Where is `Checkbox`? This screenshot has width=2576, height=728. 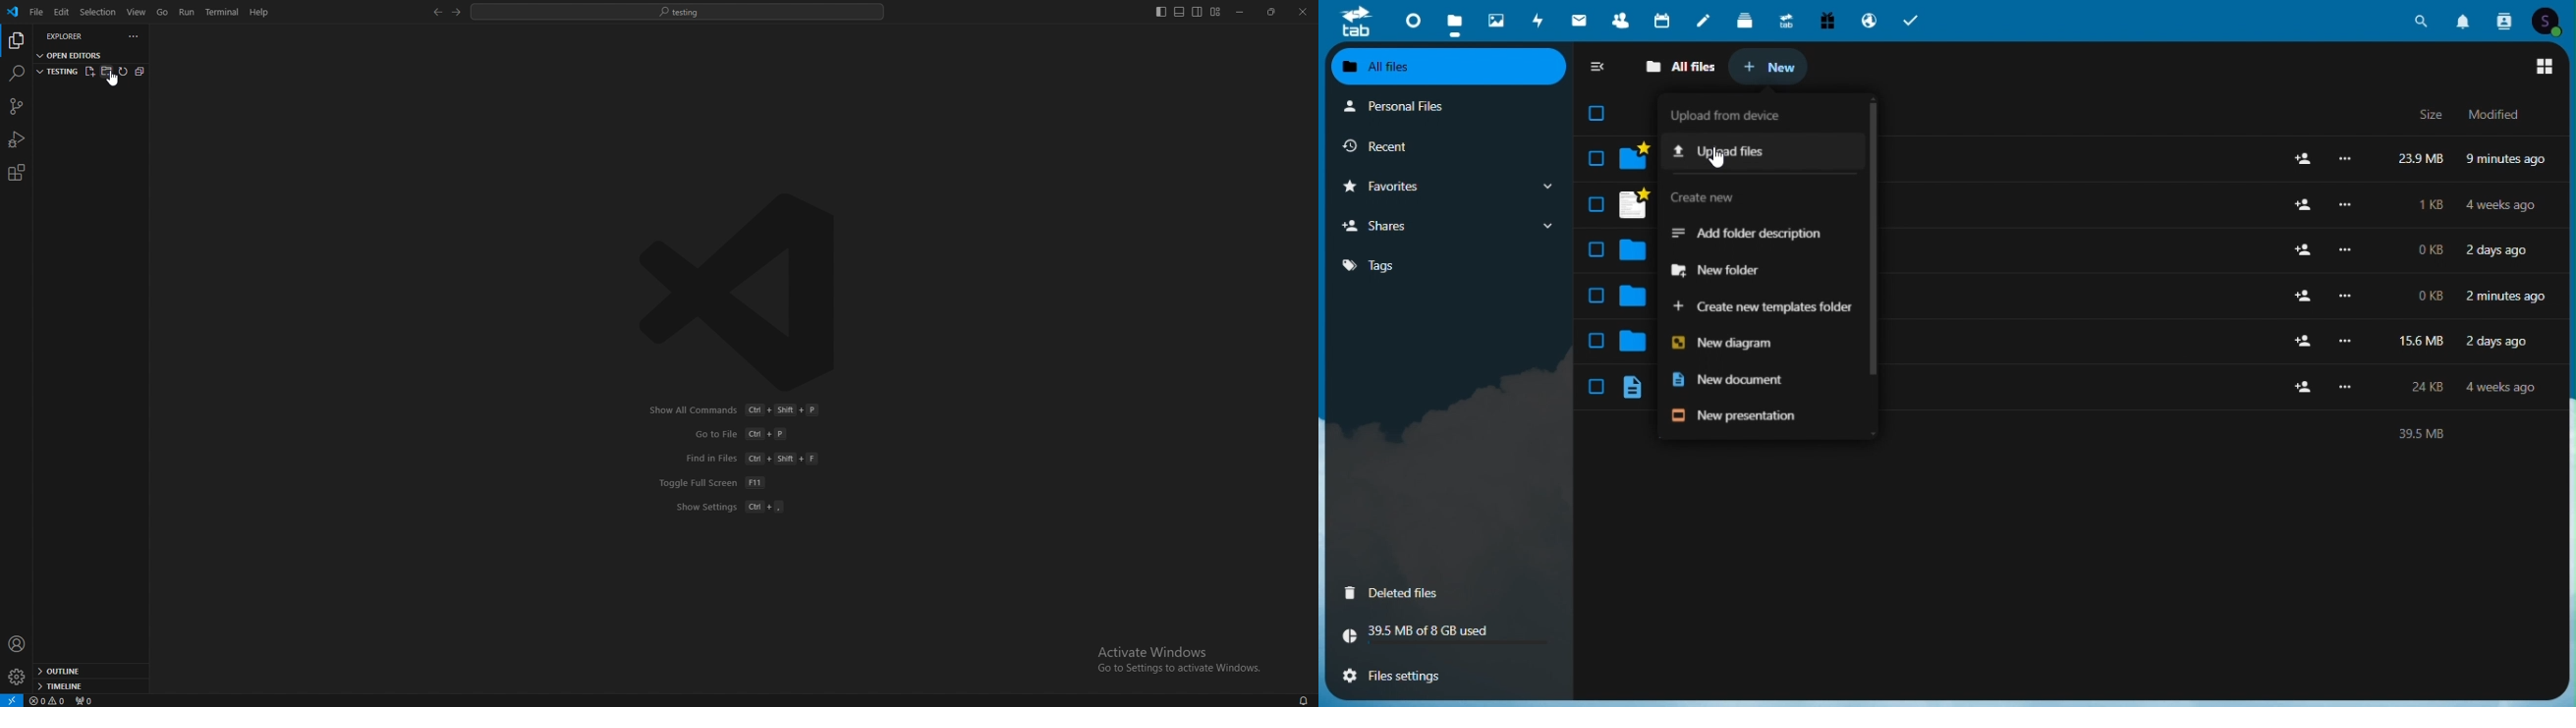 Checkbox is located at coordinates (1590, 112).